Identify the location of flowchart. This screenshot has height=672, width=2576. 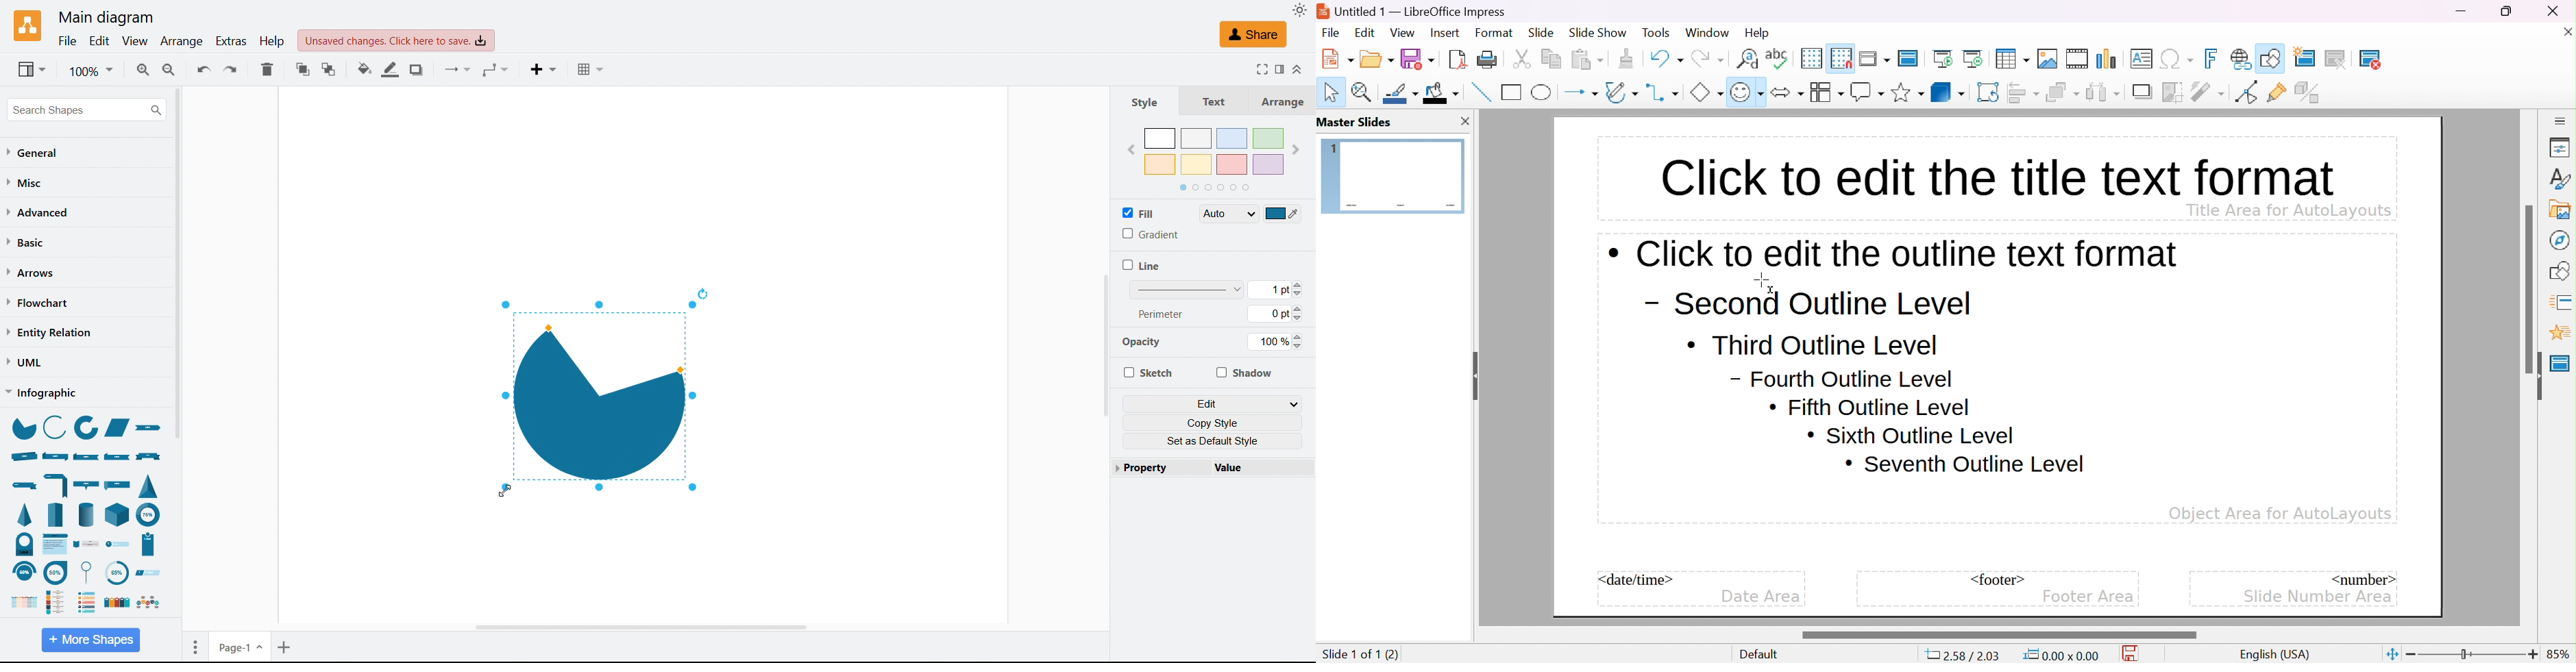
(1826, 92).